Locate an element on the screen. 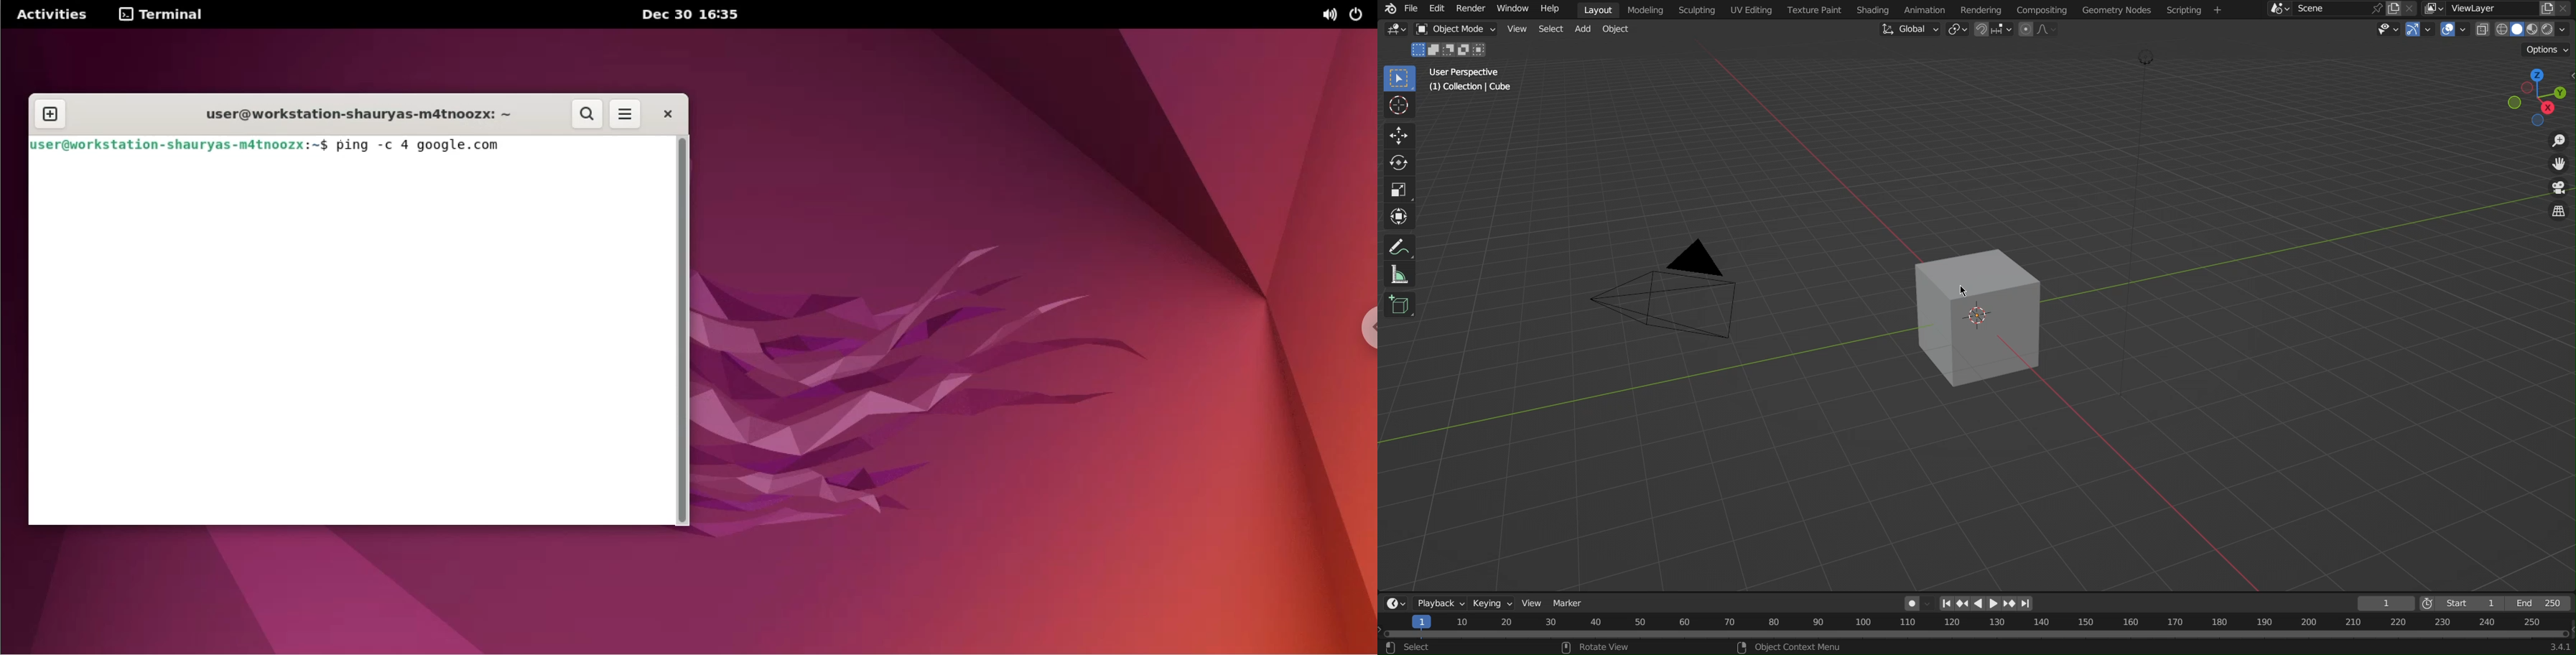  Animation is located at coordinates (1924, 10).